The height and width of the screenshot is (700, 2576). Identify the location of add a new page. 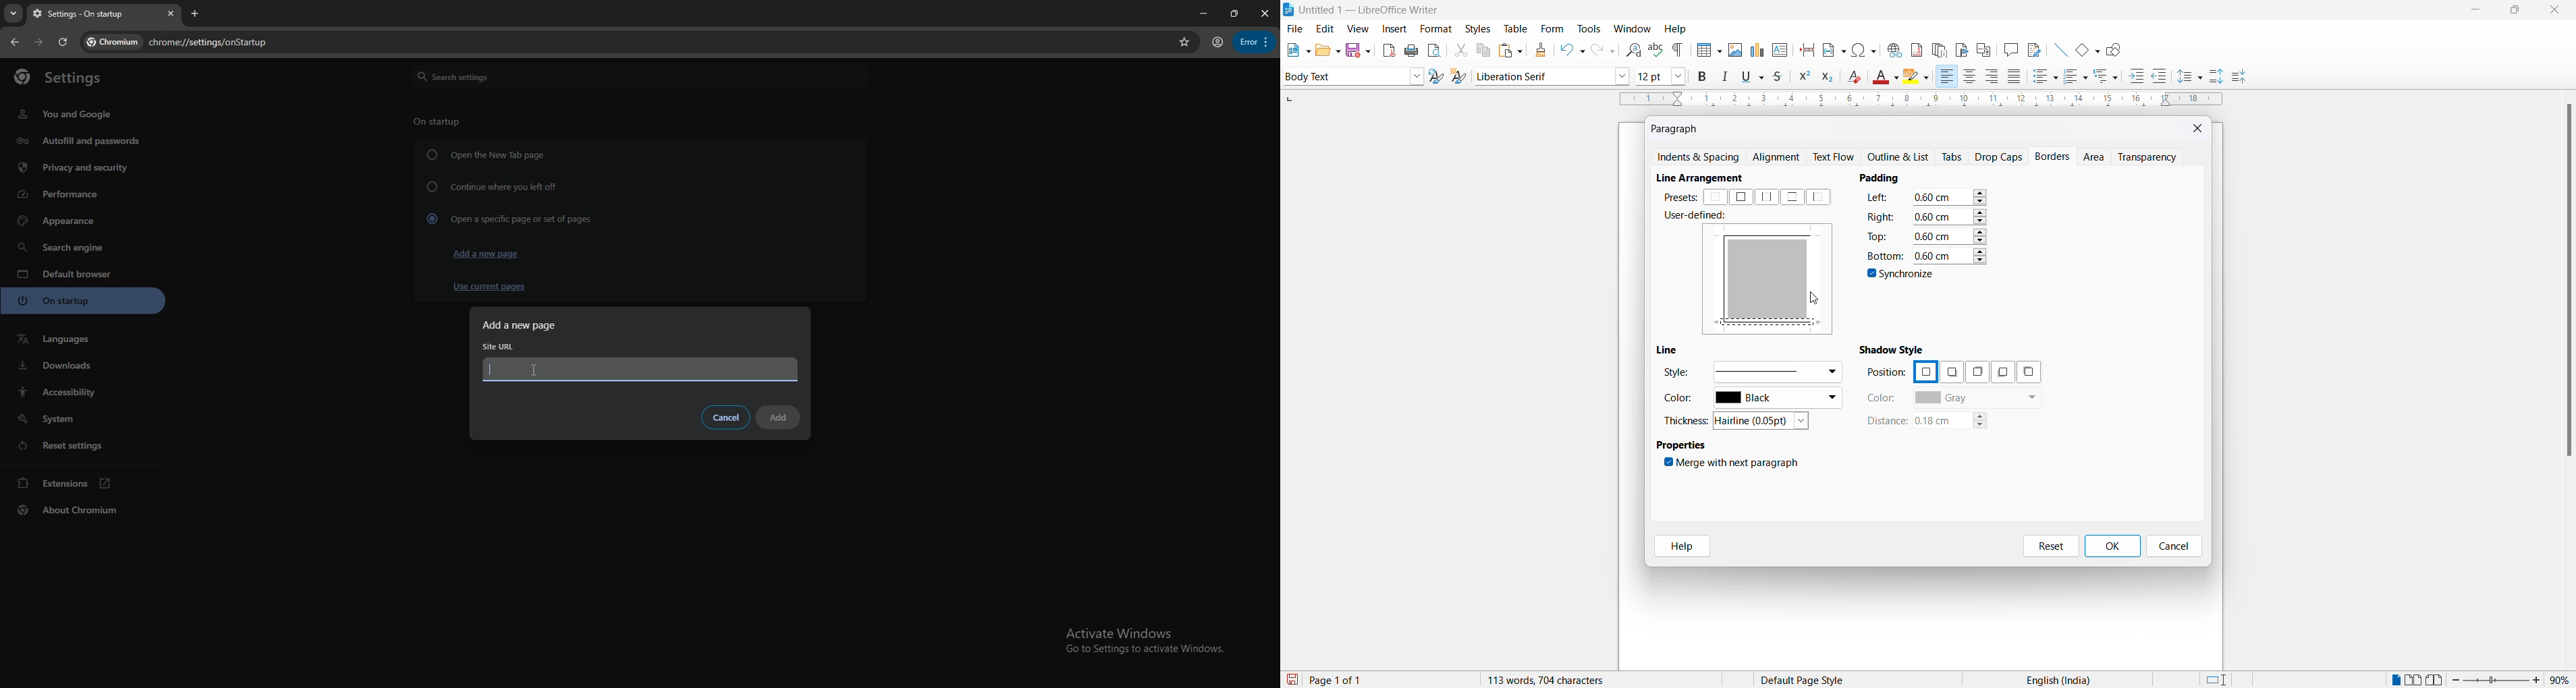
(526, 325).